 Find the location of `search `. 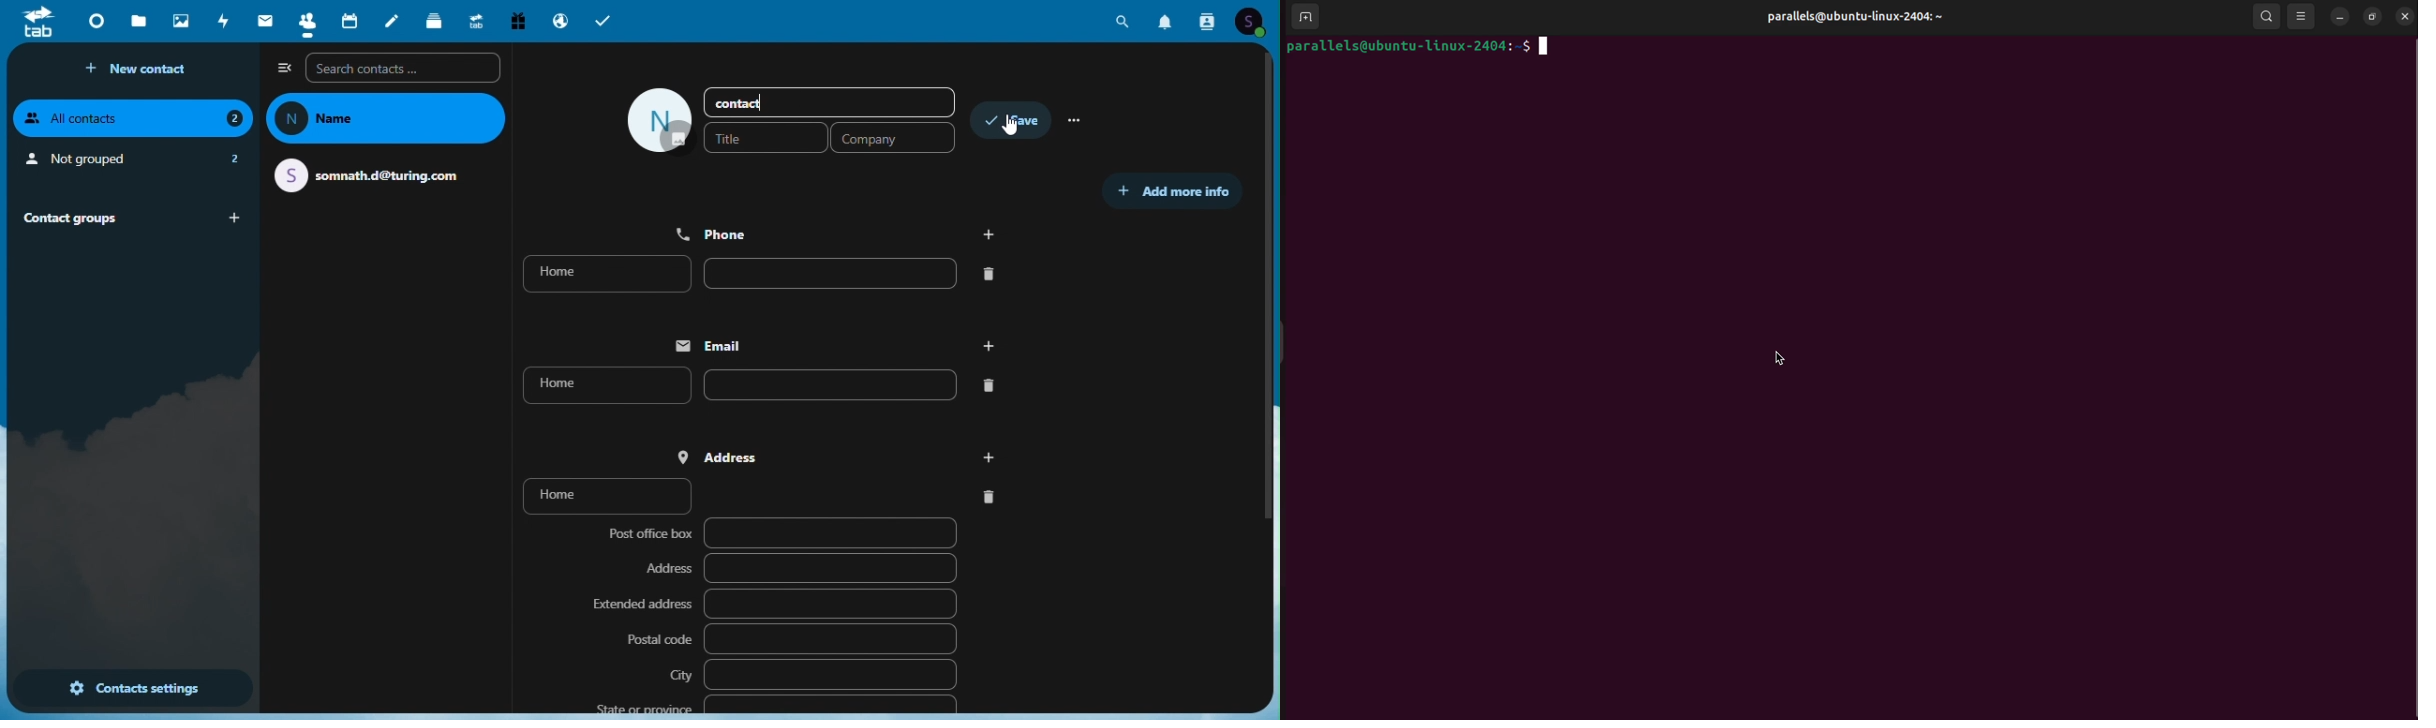

search  is located at coordinates (2267, 16).